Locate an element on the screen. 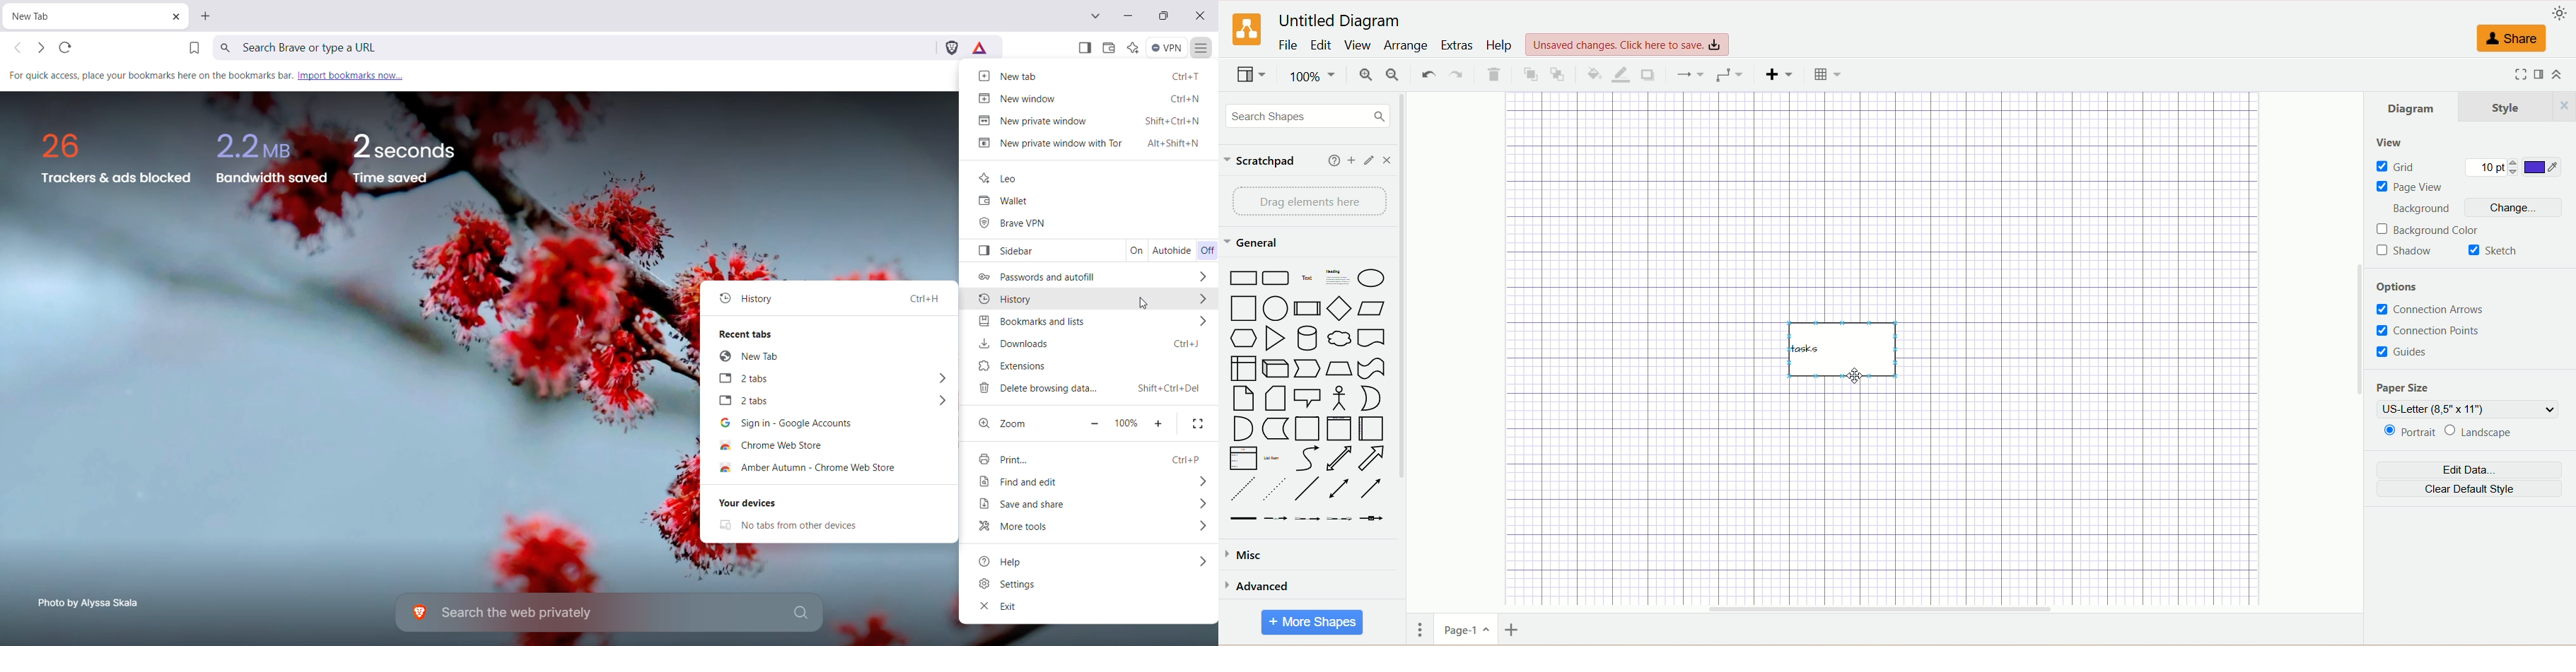 The width and height of the screenshot is (2576, 672). zoom in is located at coordinates (1367, 75).